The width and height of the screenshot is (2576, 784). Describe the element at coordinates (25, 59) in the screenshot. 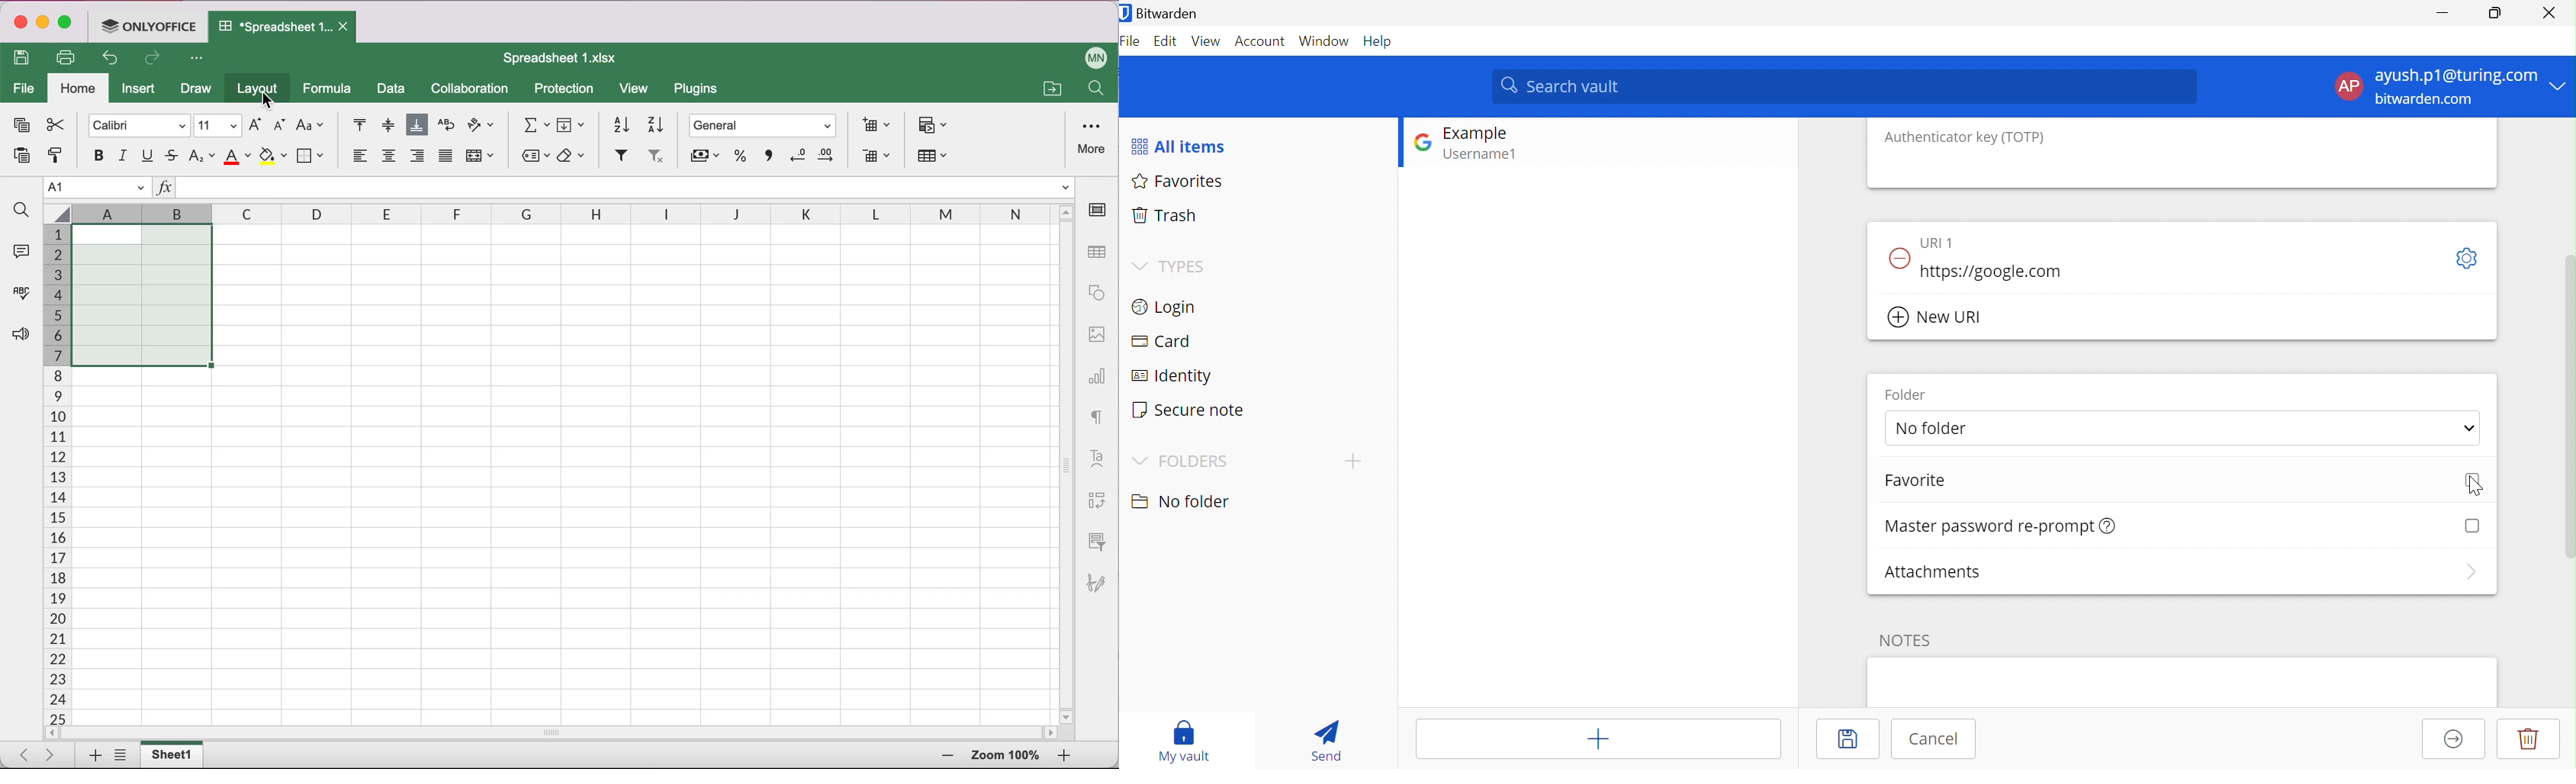

I see `save` at that location.